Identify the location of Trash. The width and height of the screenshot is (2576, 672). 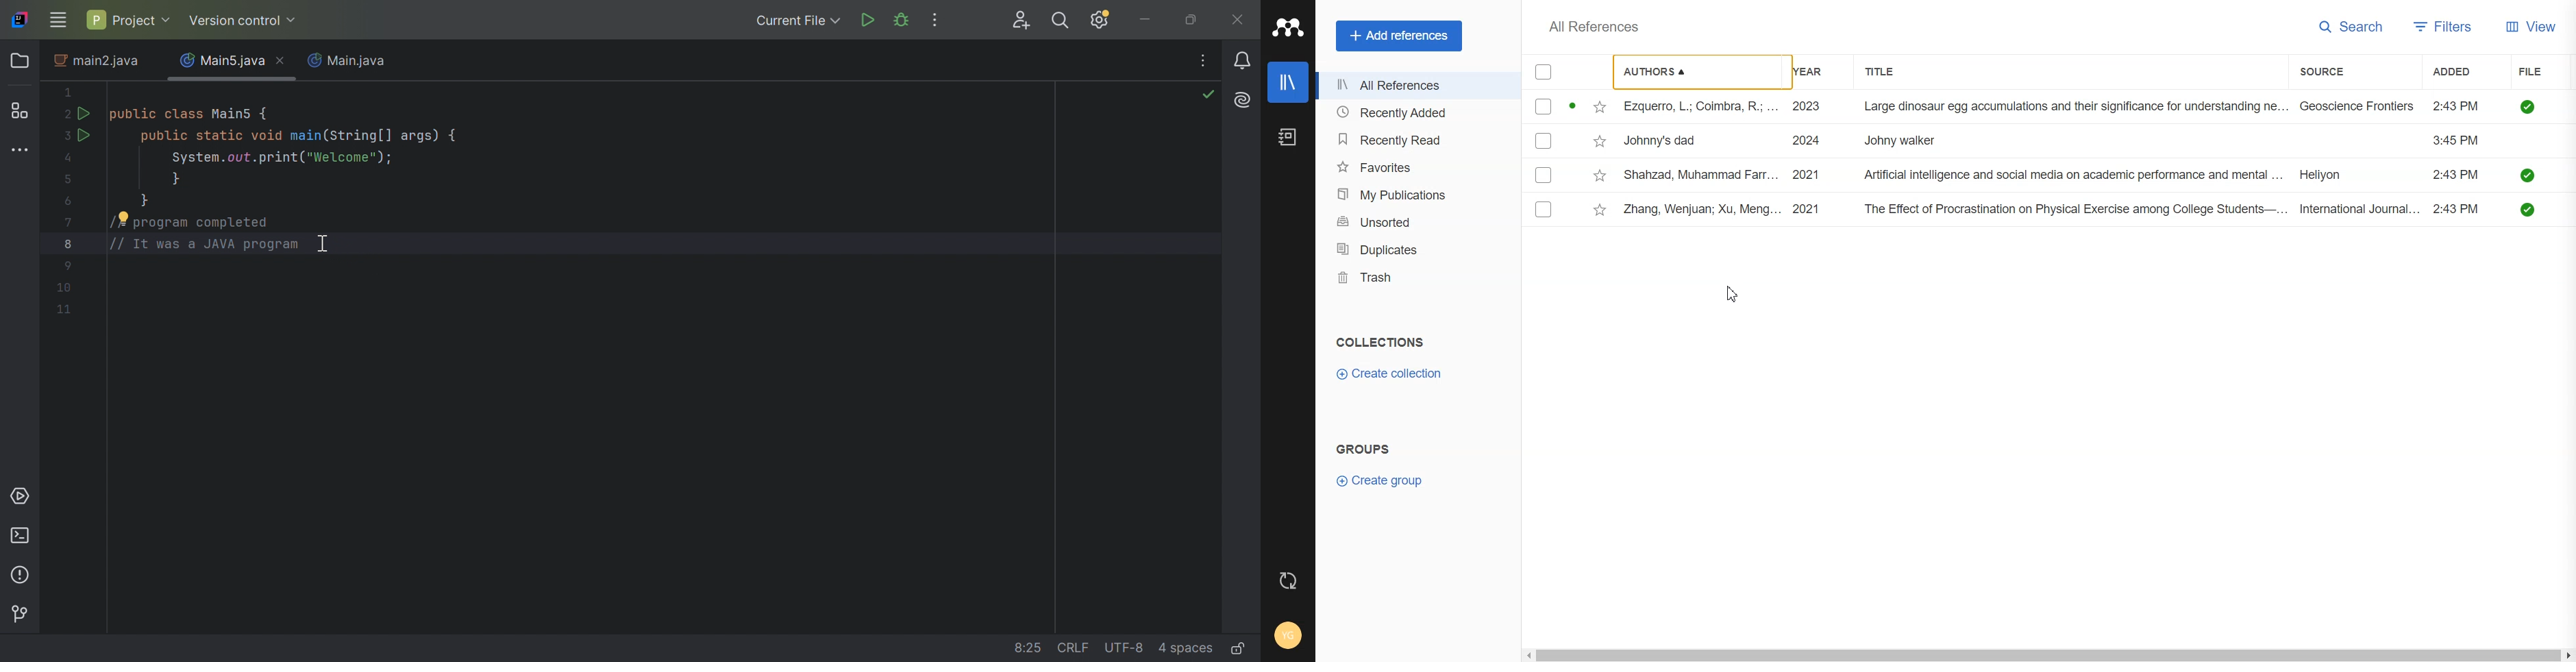
(1413, 277).